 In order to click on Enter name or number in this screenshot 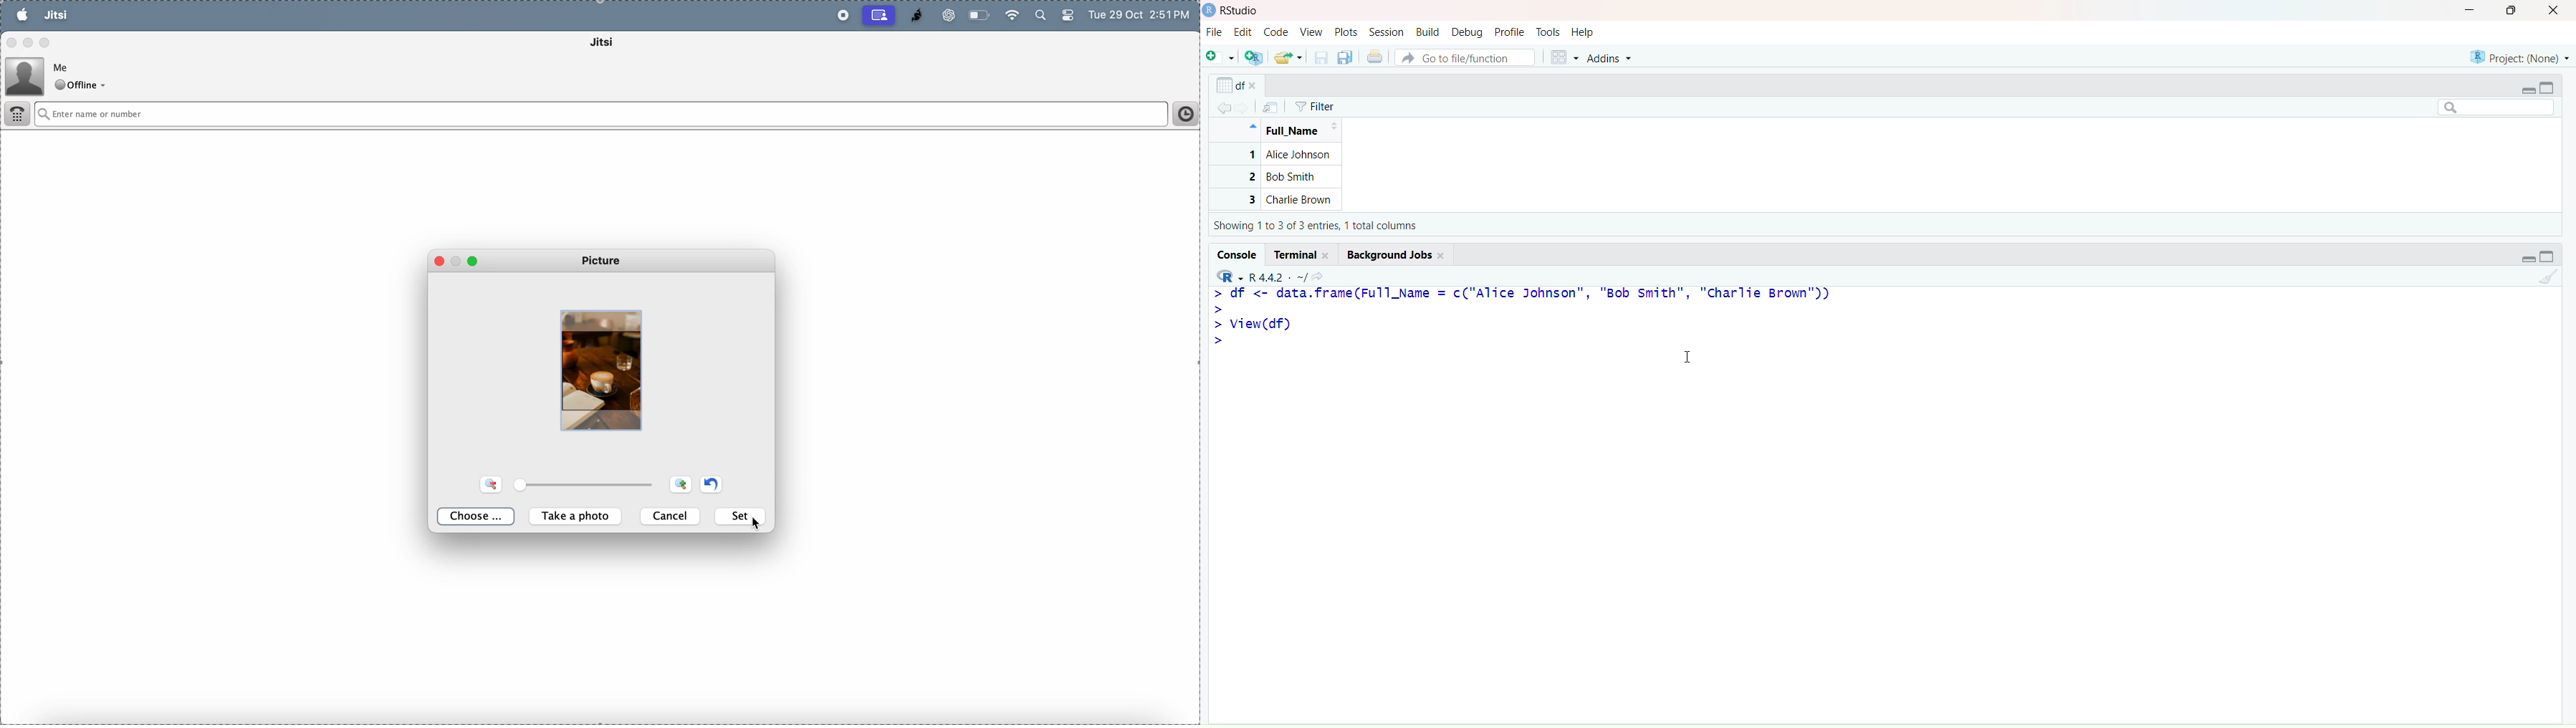, I will do `click(548, 114)`.